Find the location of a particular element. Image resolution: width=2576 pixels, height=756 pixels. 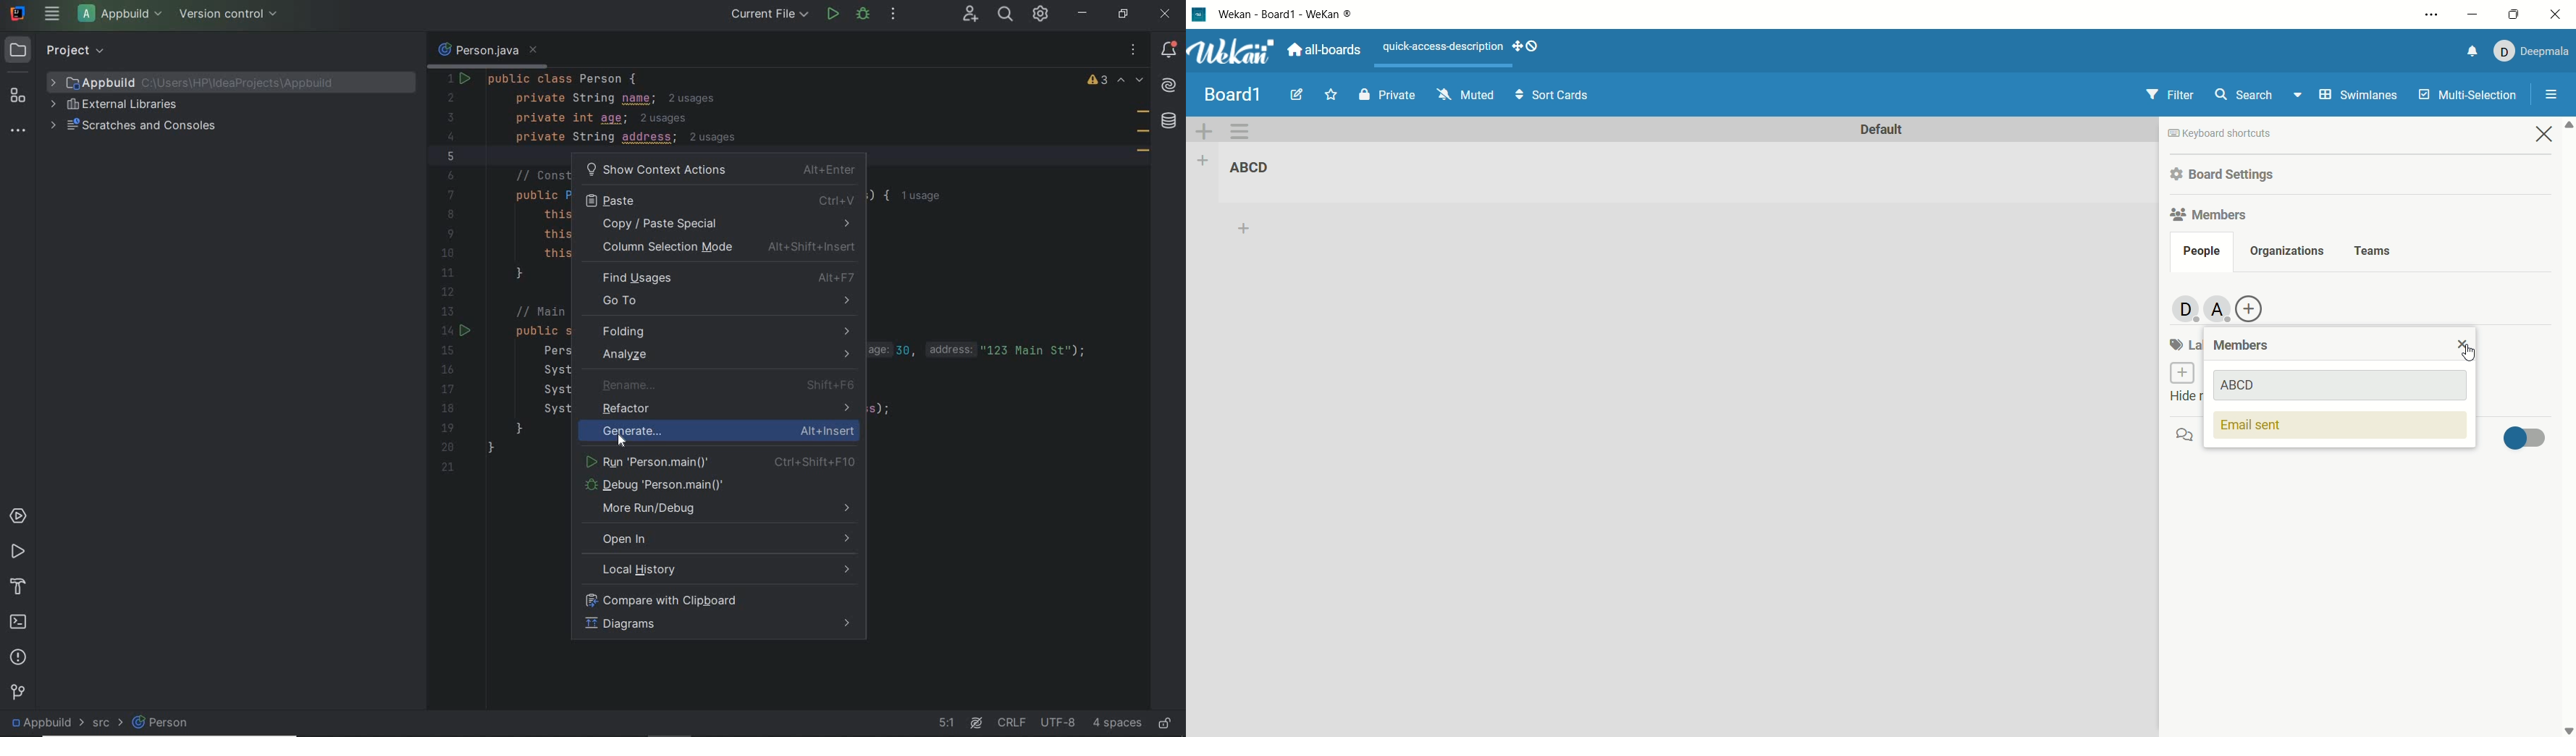

diagrams is located at coordinates (719, 625).